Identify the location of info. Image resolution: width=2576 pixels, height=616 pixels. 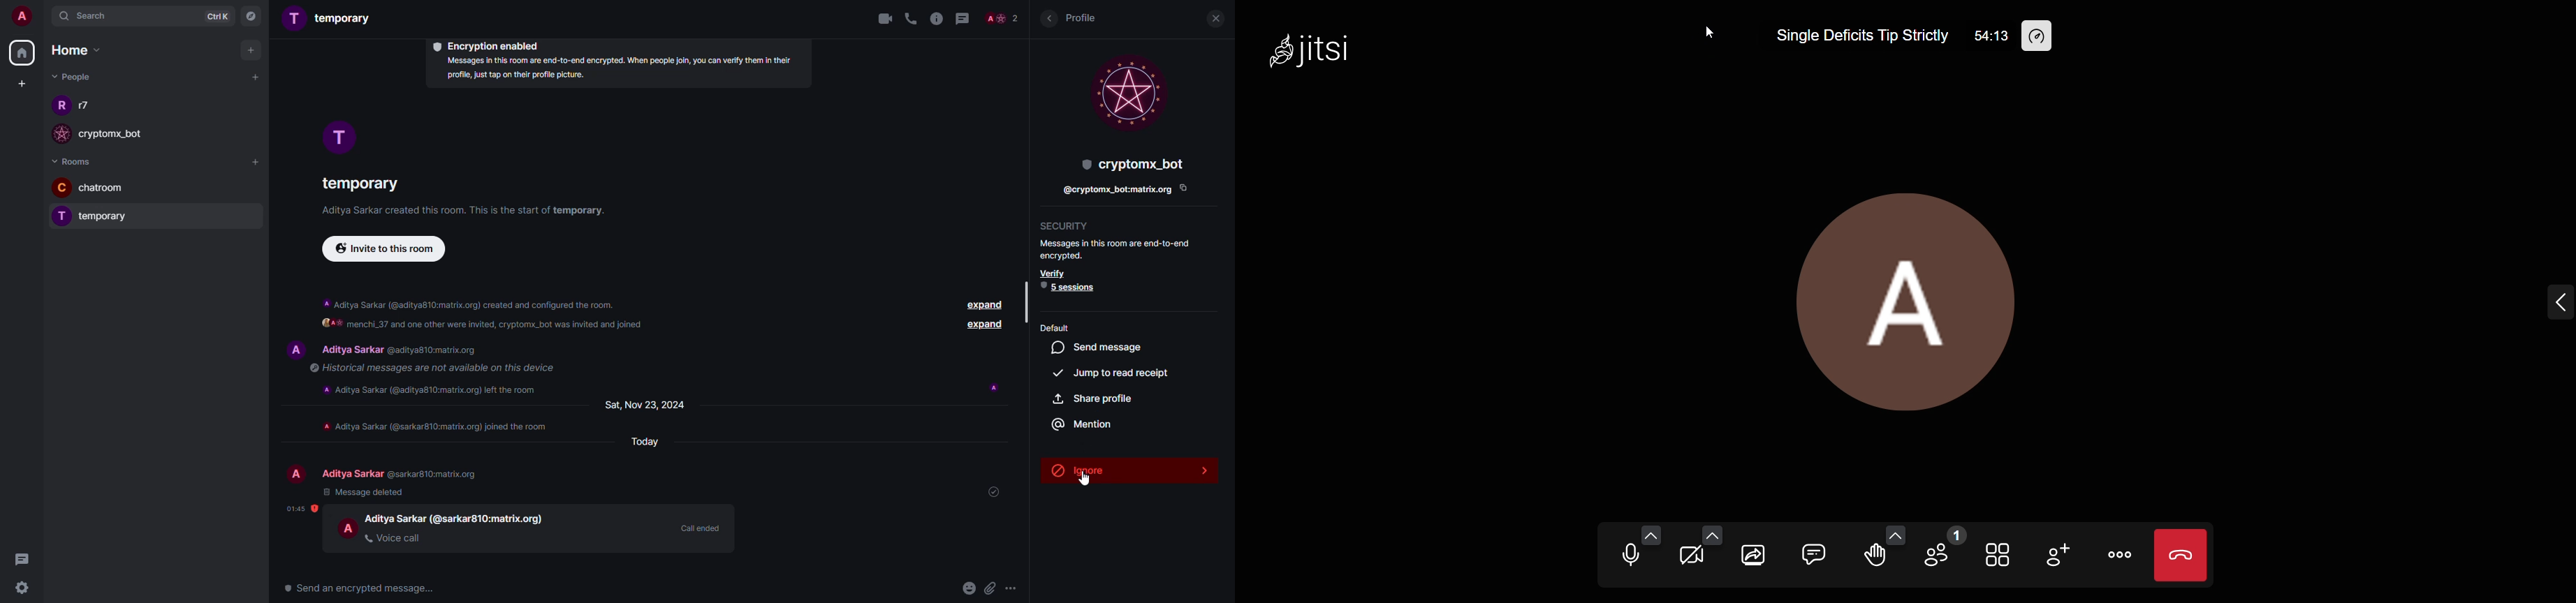
(434, 388).